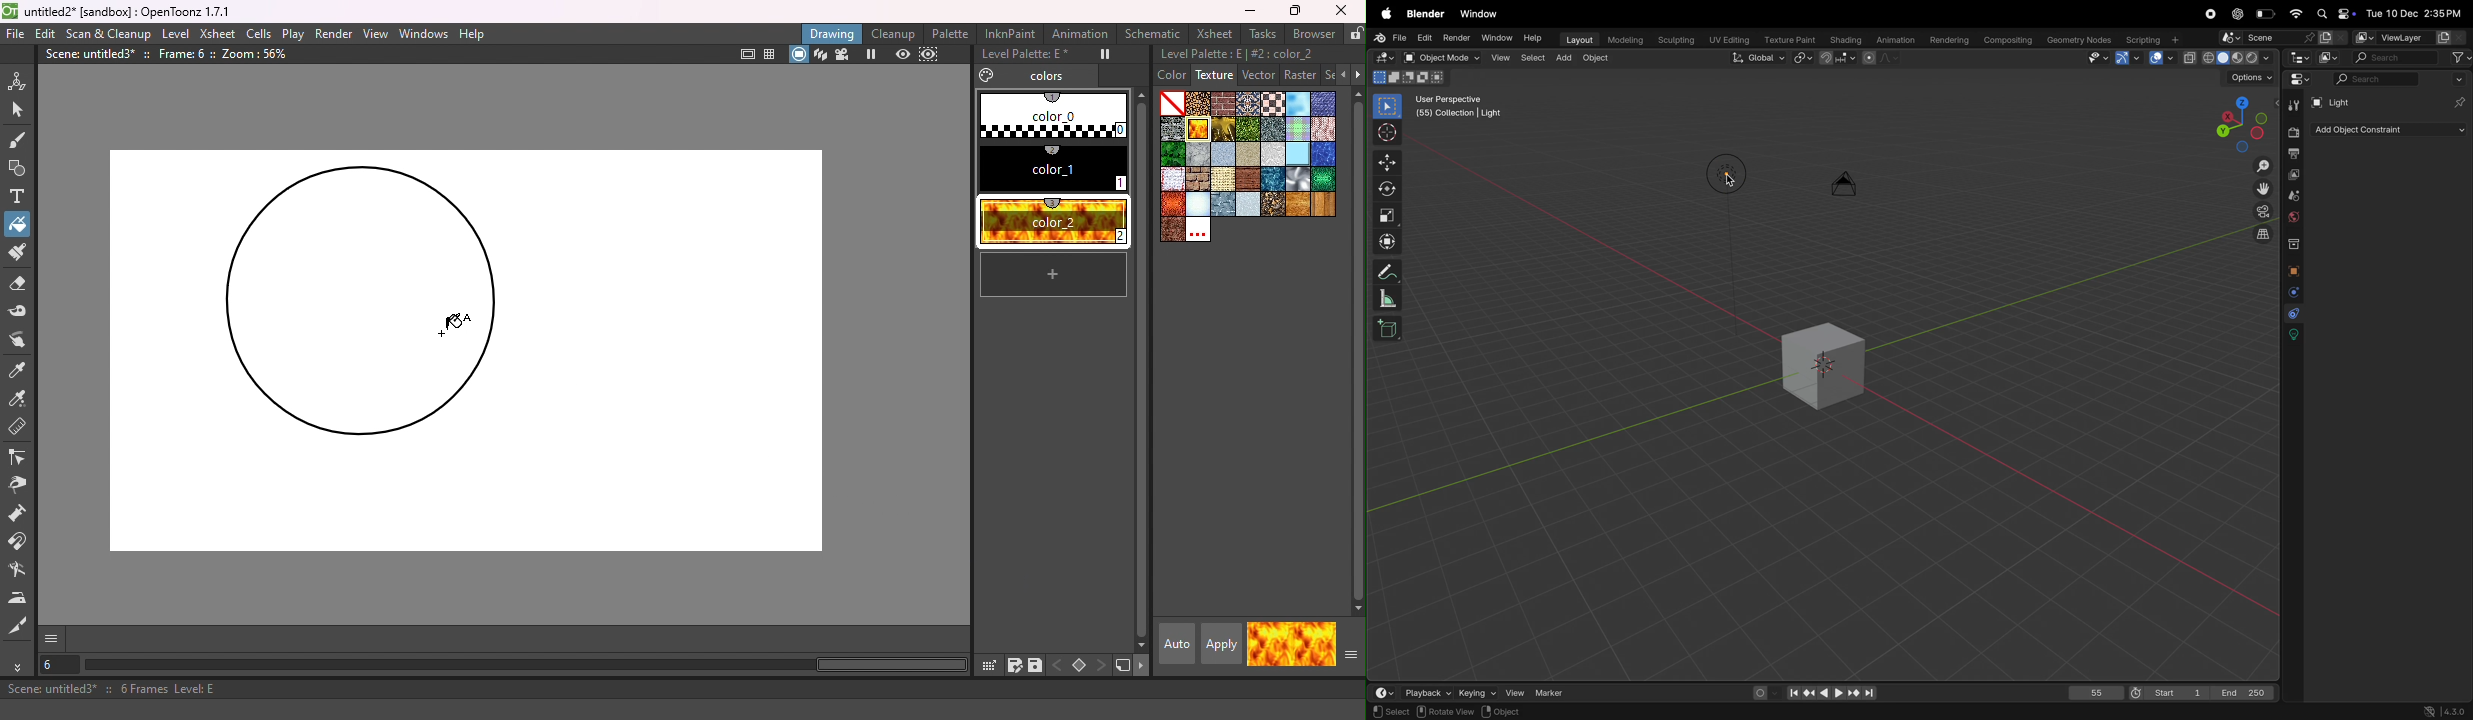 The height and width of the screenshot is (728, 2492). What do you see at coordinates (1389, 270) in the screenshot?
I see `annotate` at bounding box center [1389, 270].